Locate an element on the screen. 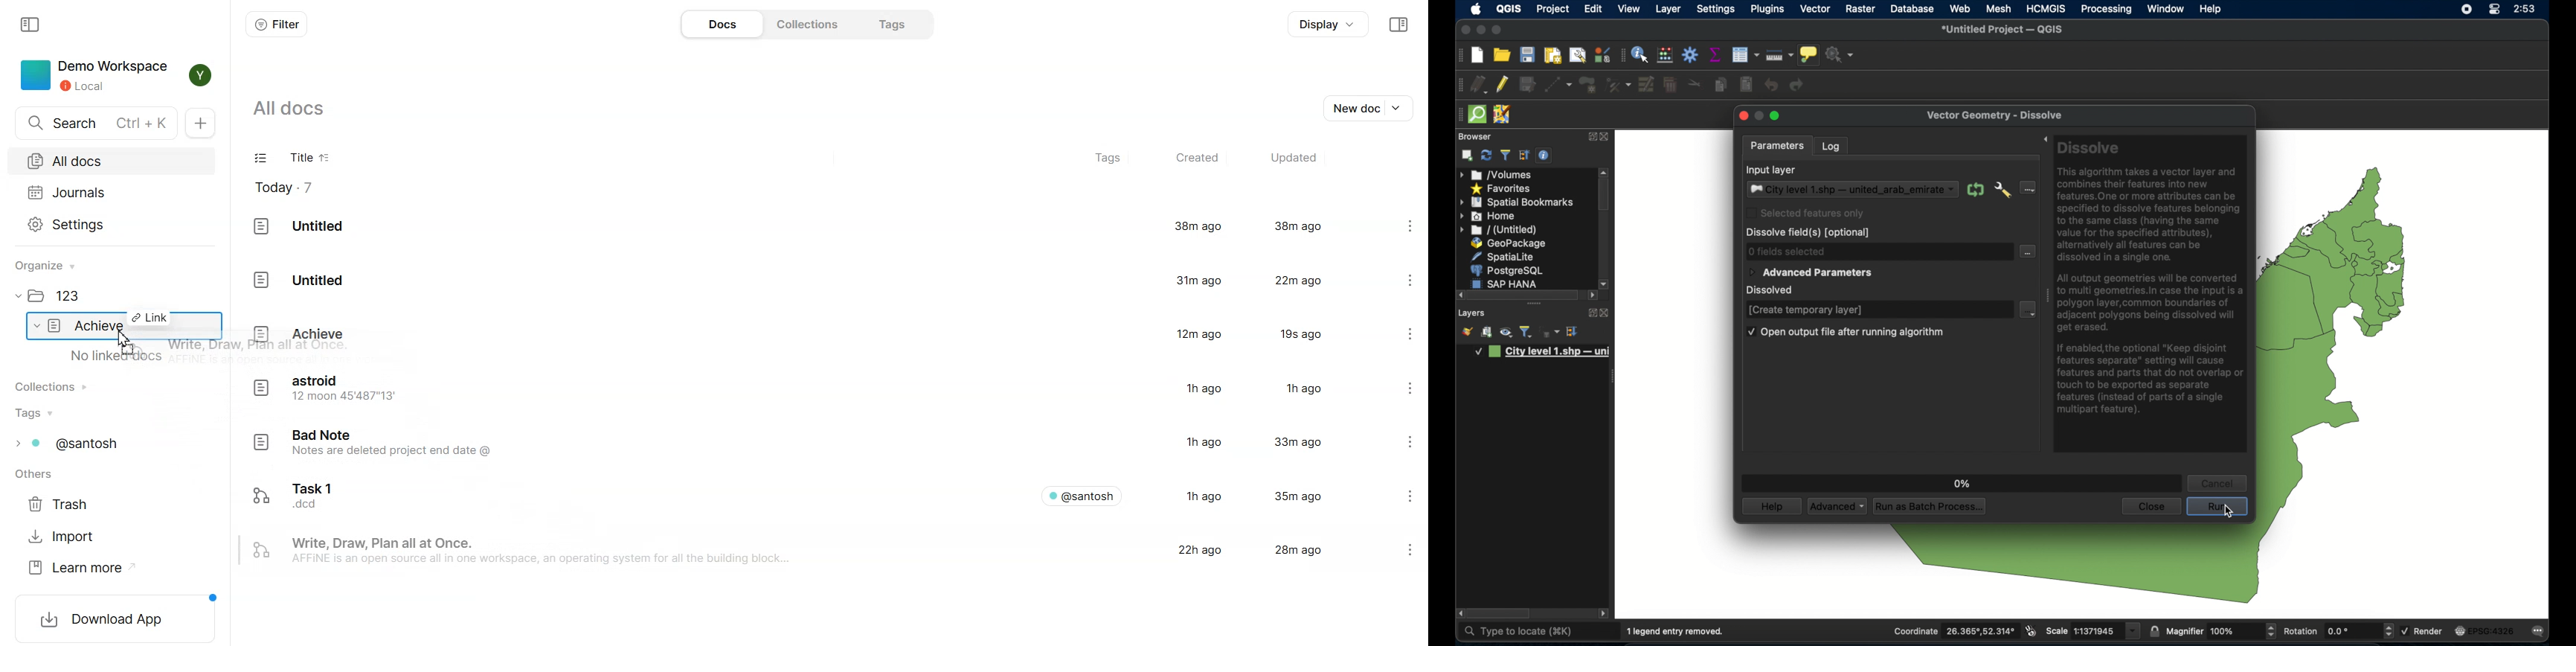 The width and height of the screenshot is (2576, 672). geopackage is located at coordinates (1509, 243).